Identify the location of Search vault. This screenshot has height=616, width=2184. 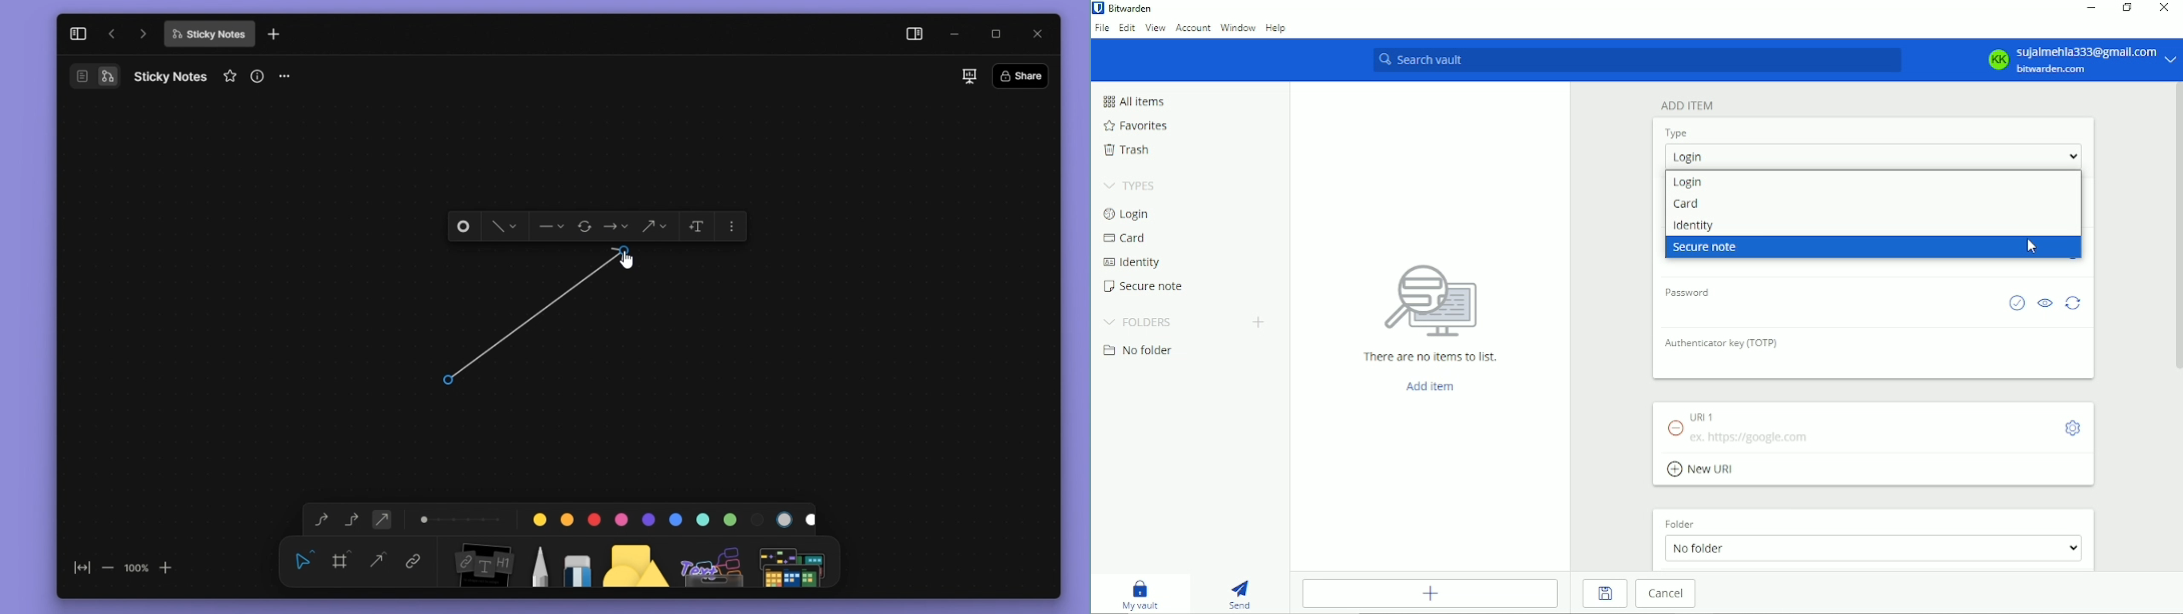
(1635, 61).